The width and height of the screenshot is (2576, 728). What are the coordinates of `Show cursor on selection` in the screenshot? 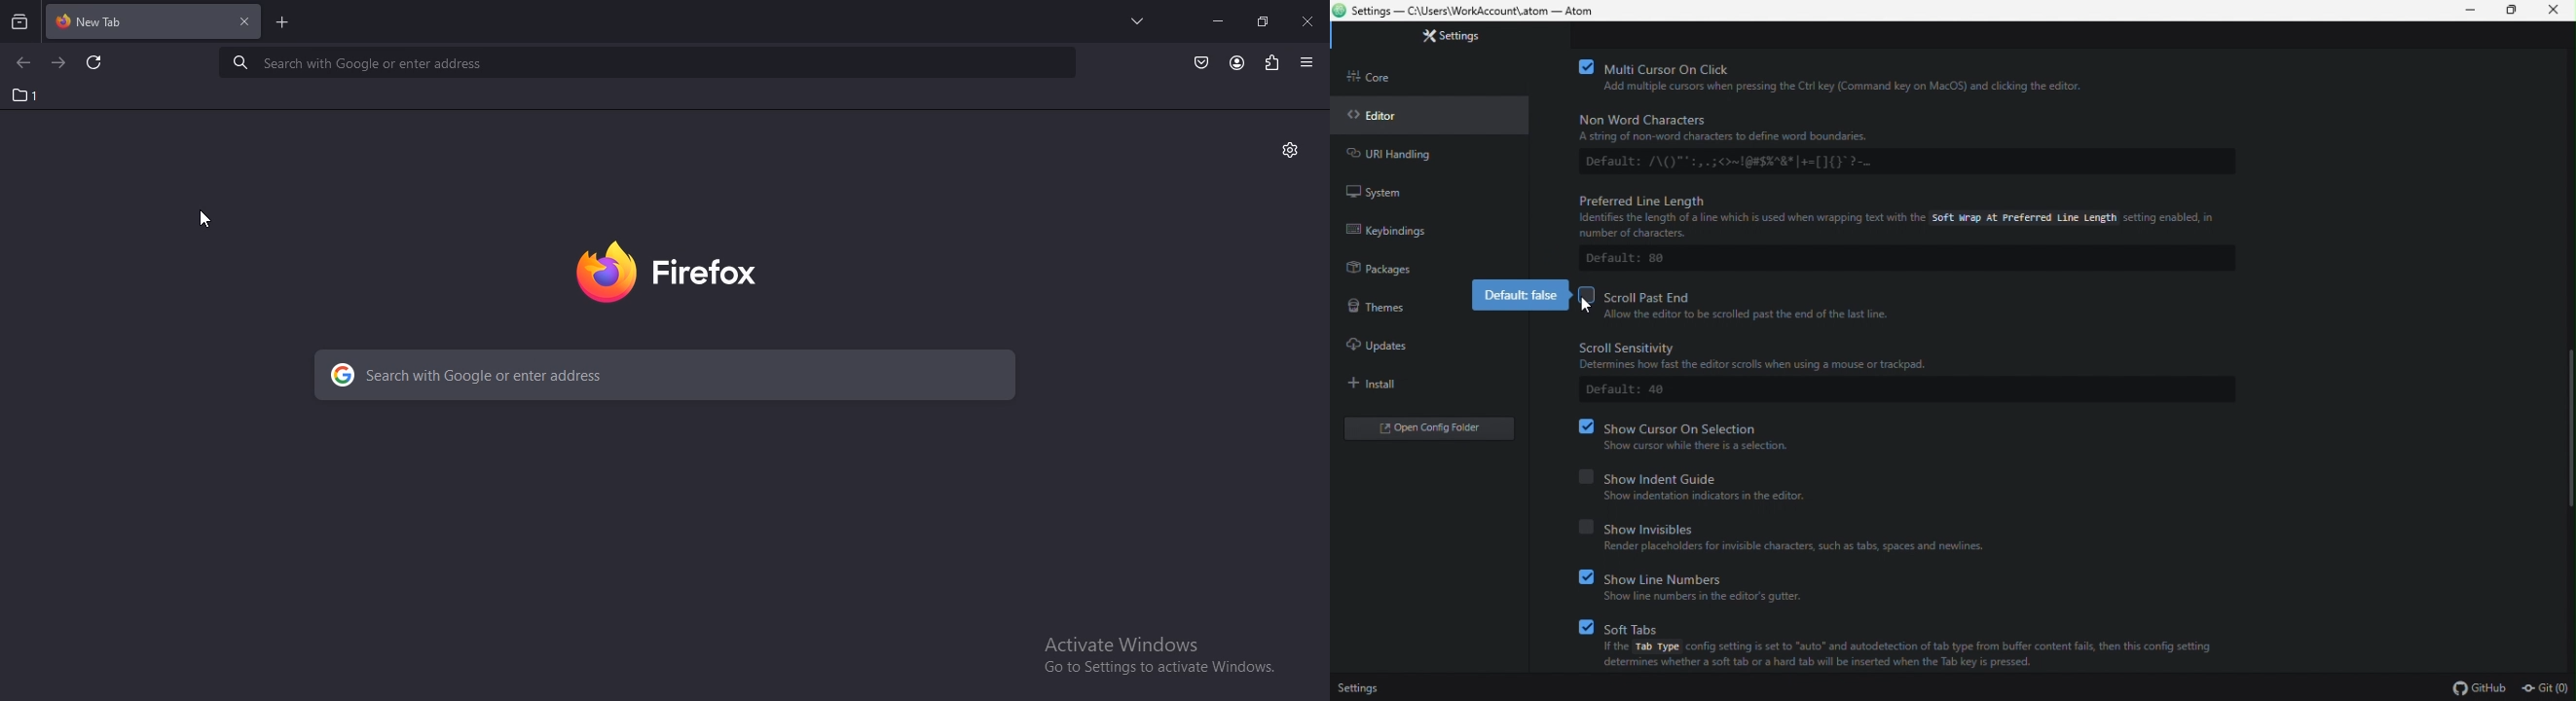 It's located at (1692, 425).